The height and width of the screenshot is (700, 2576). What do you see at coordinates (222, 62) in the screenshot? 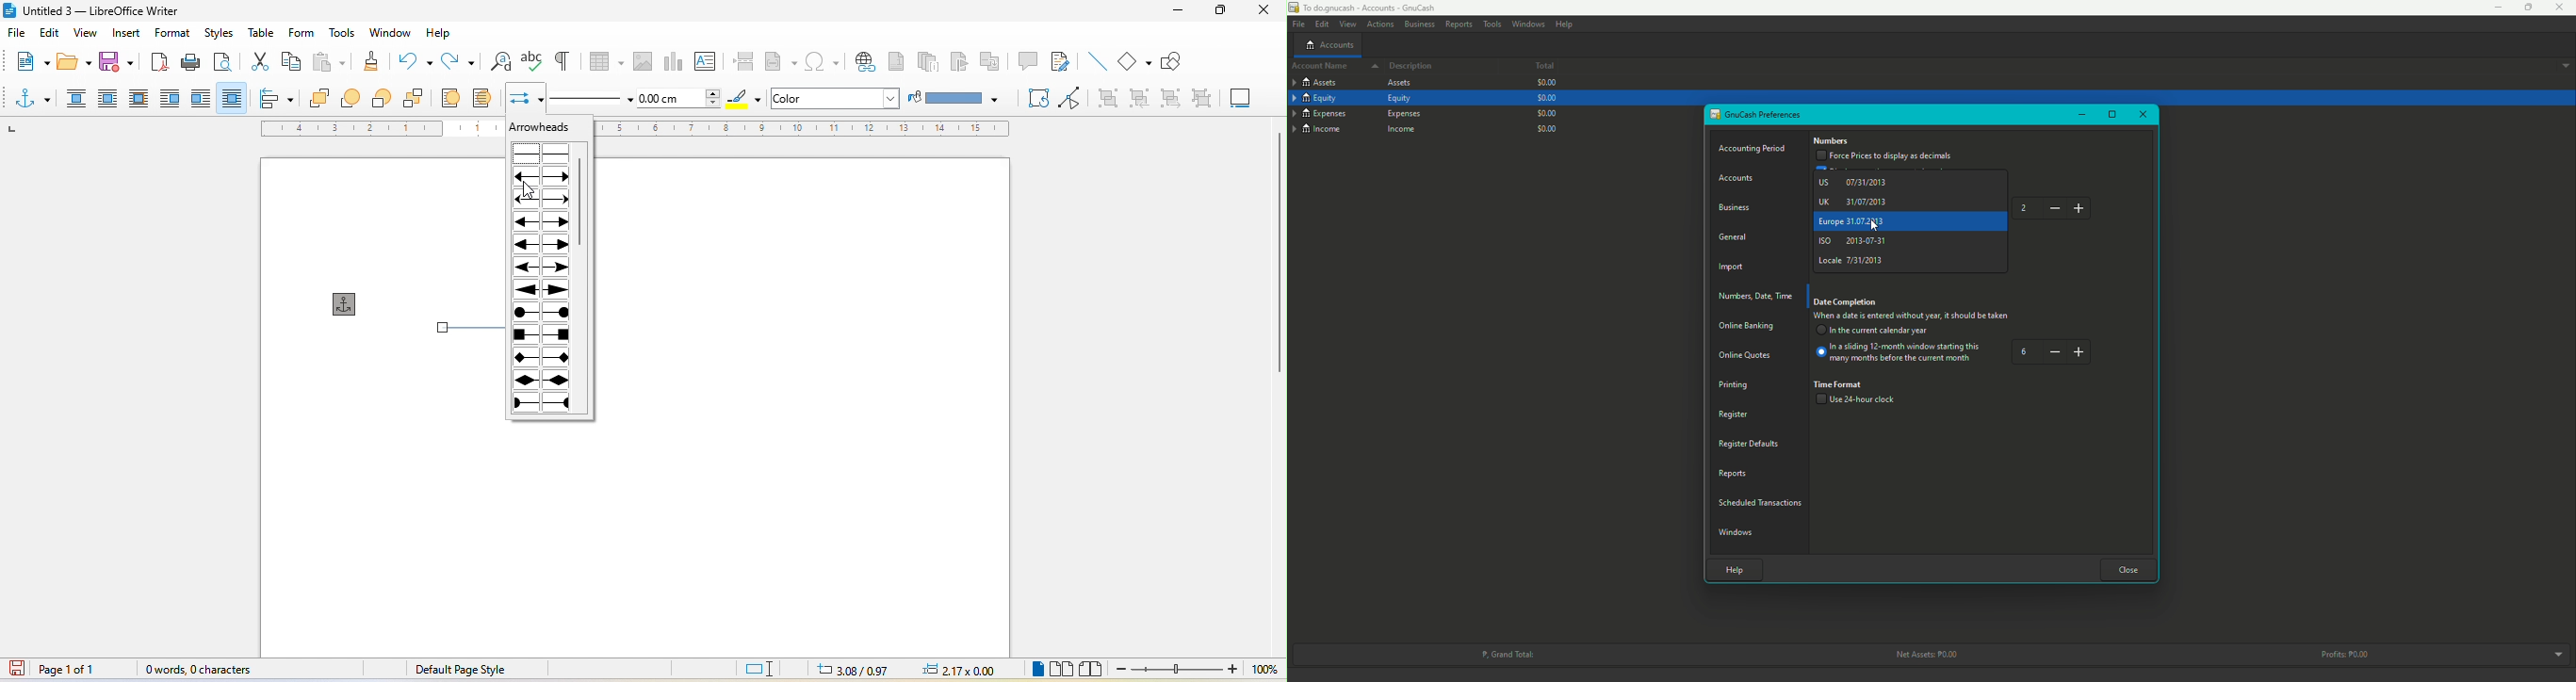
I see `print preview` at bounding box center [222, 62].